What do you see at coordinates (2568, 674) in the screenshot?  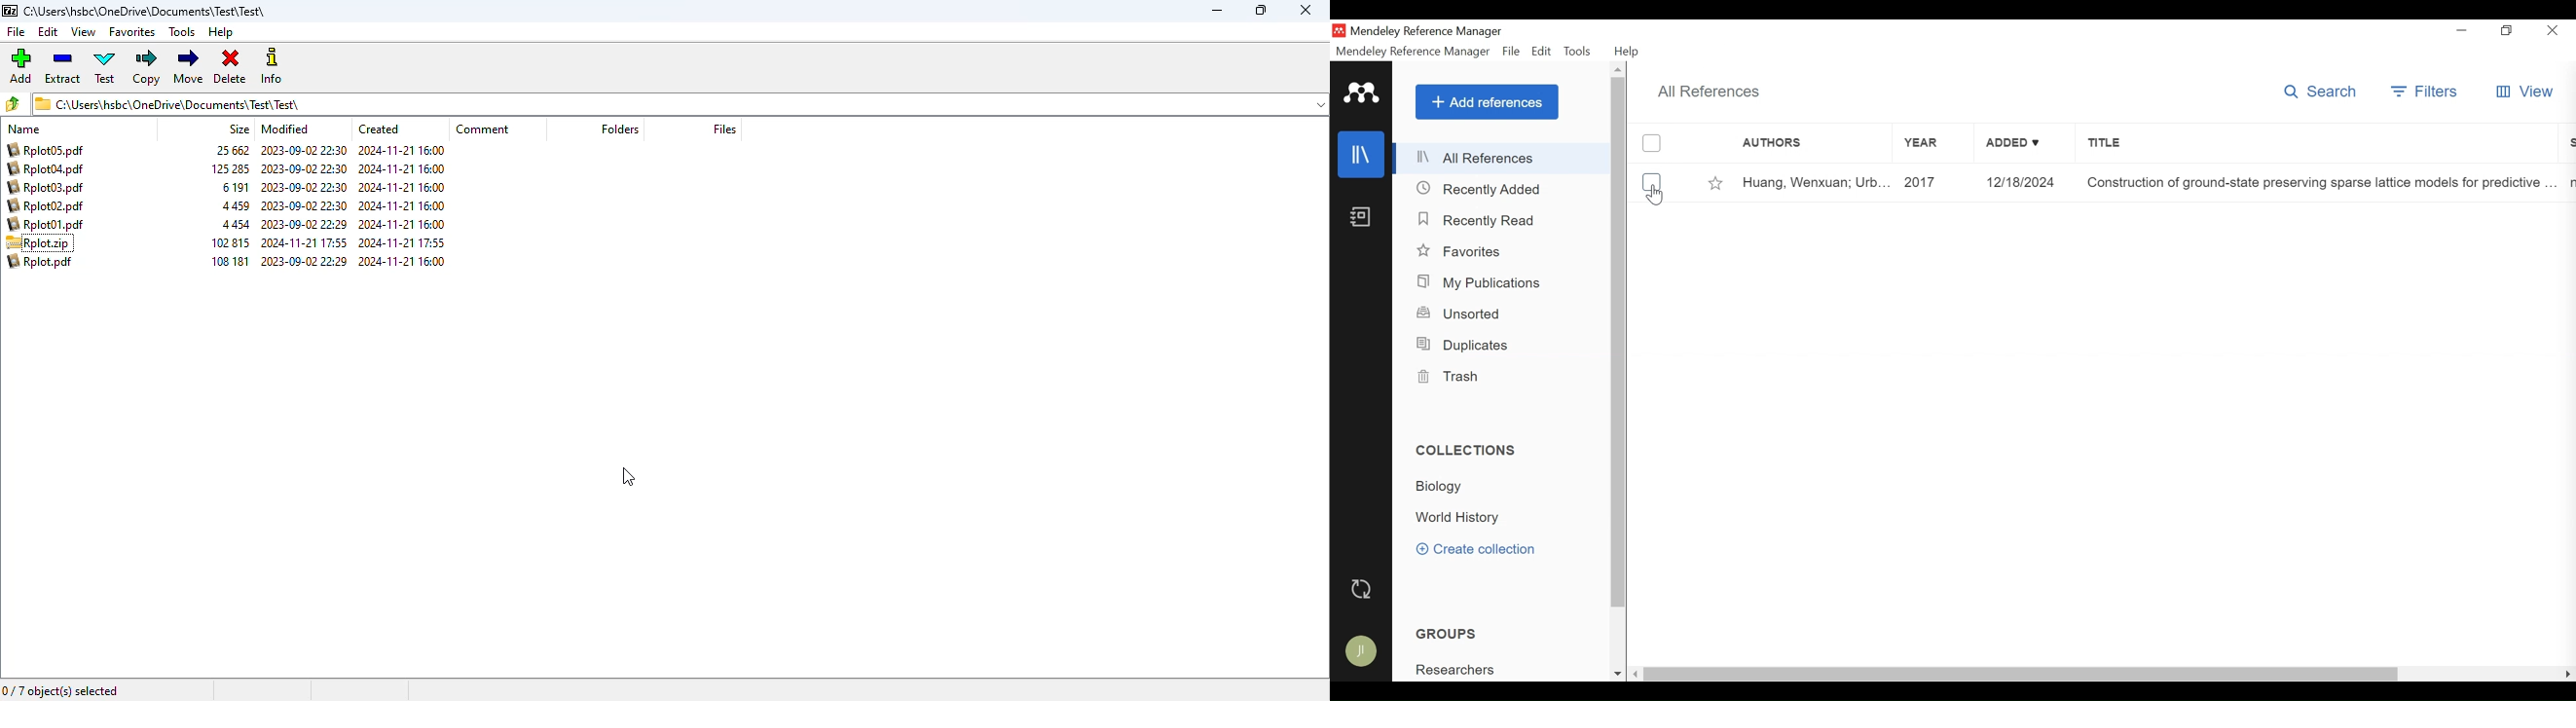 I see `Scroll Right` at bounding box center [2568, 674].